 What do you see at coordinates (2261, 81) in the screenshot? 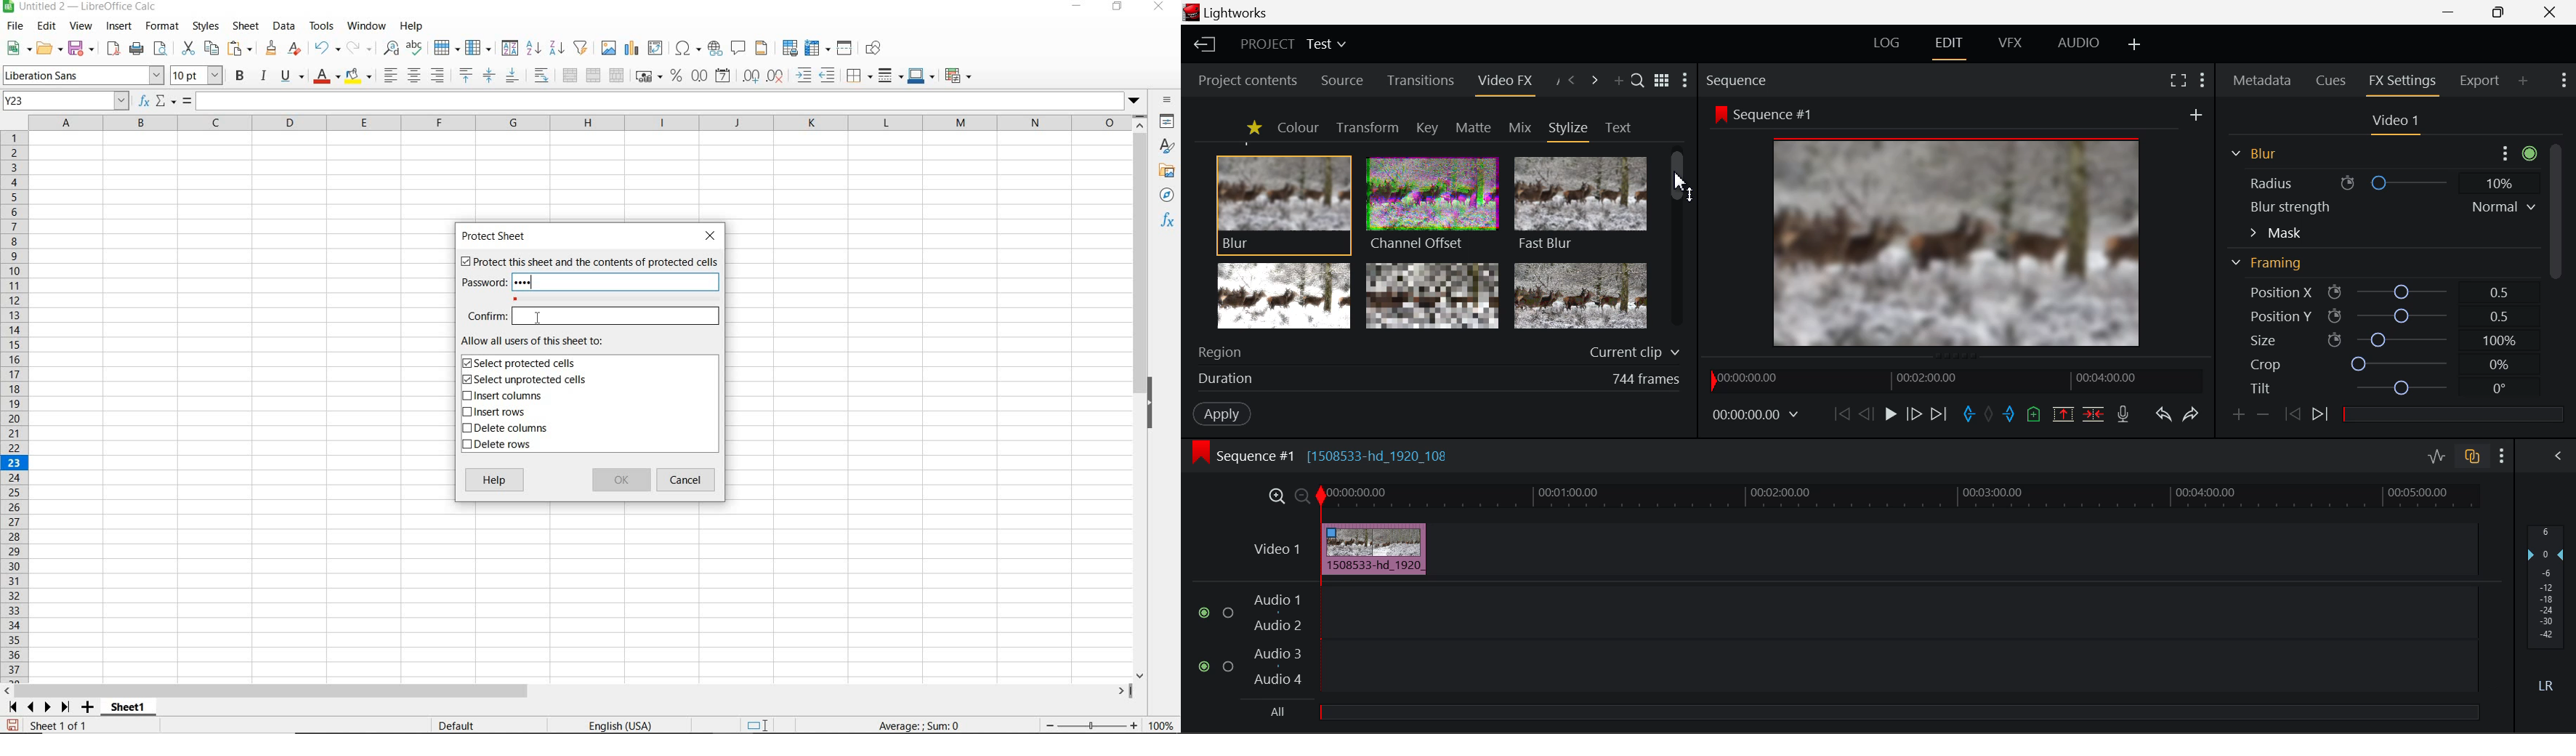
I see `Metadata Panel` at bounding box center [2261, 81].